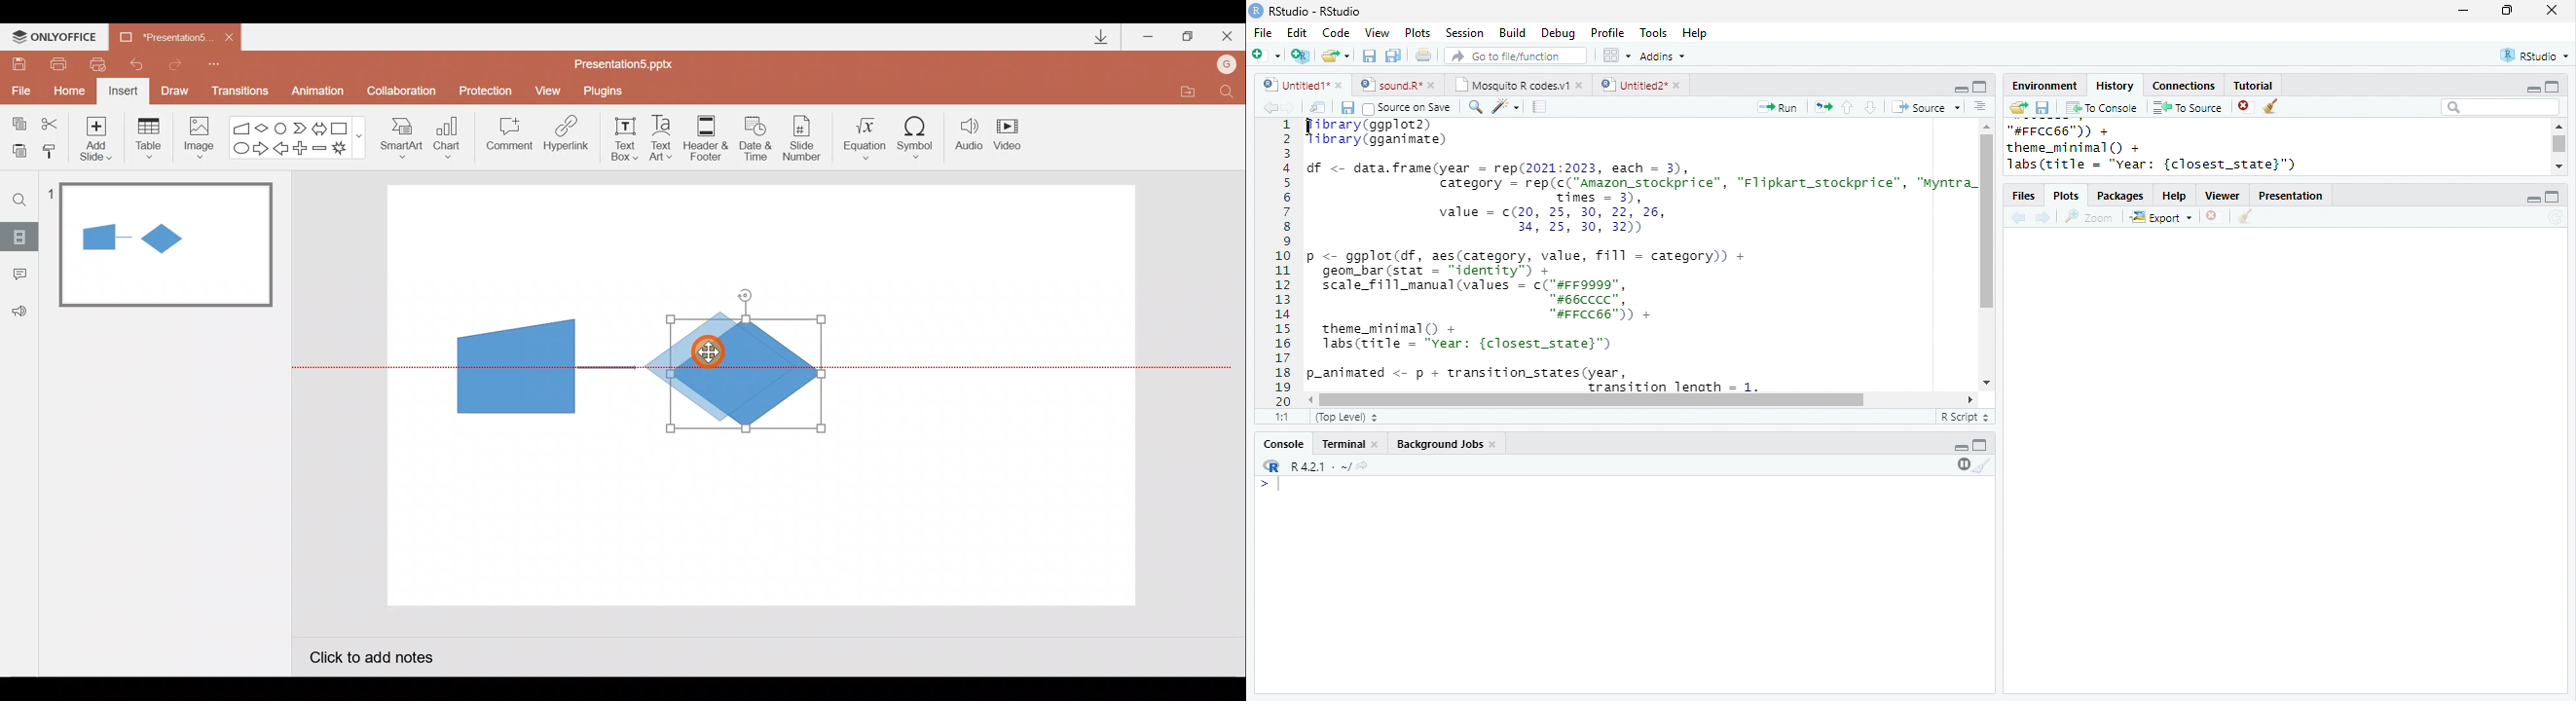 The image size is (2576, 728). What do you see at coordinates (238, 92) in the screenshot?
I see `Transitions` at bounding box center [238, 92].